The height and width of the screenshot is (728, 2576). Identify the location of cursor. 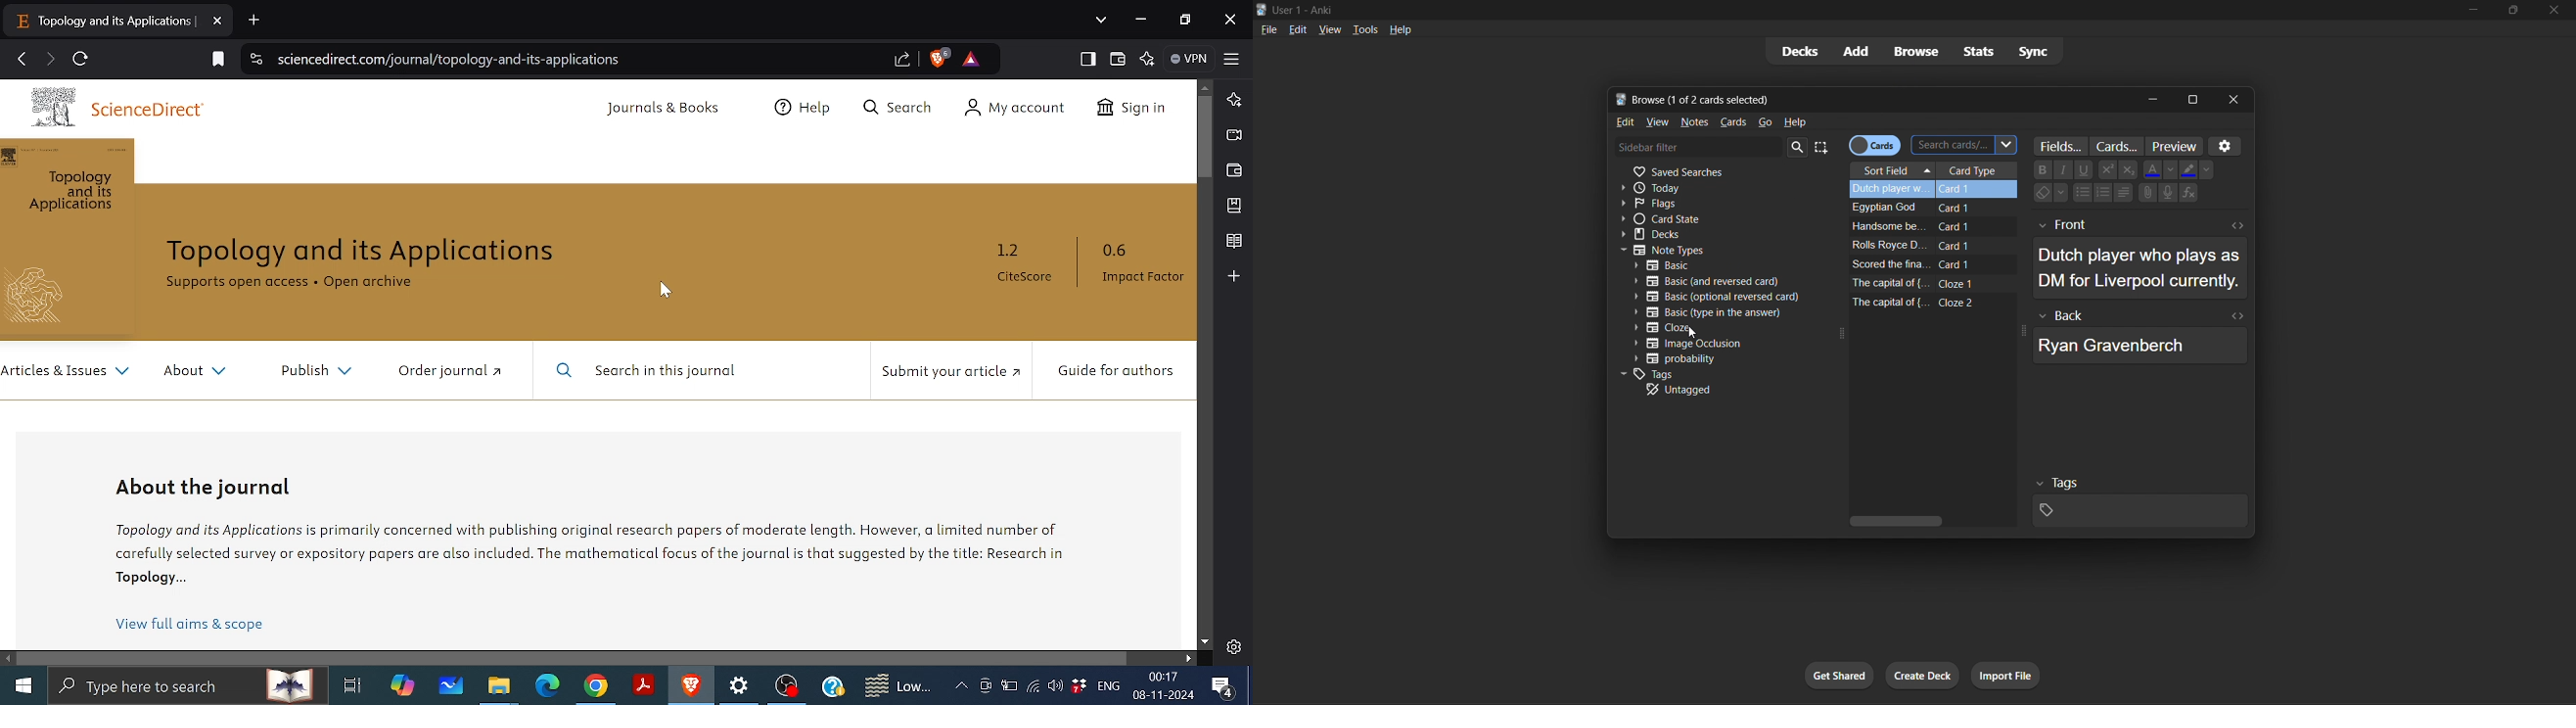
(1692, 330).